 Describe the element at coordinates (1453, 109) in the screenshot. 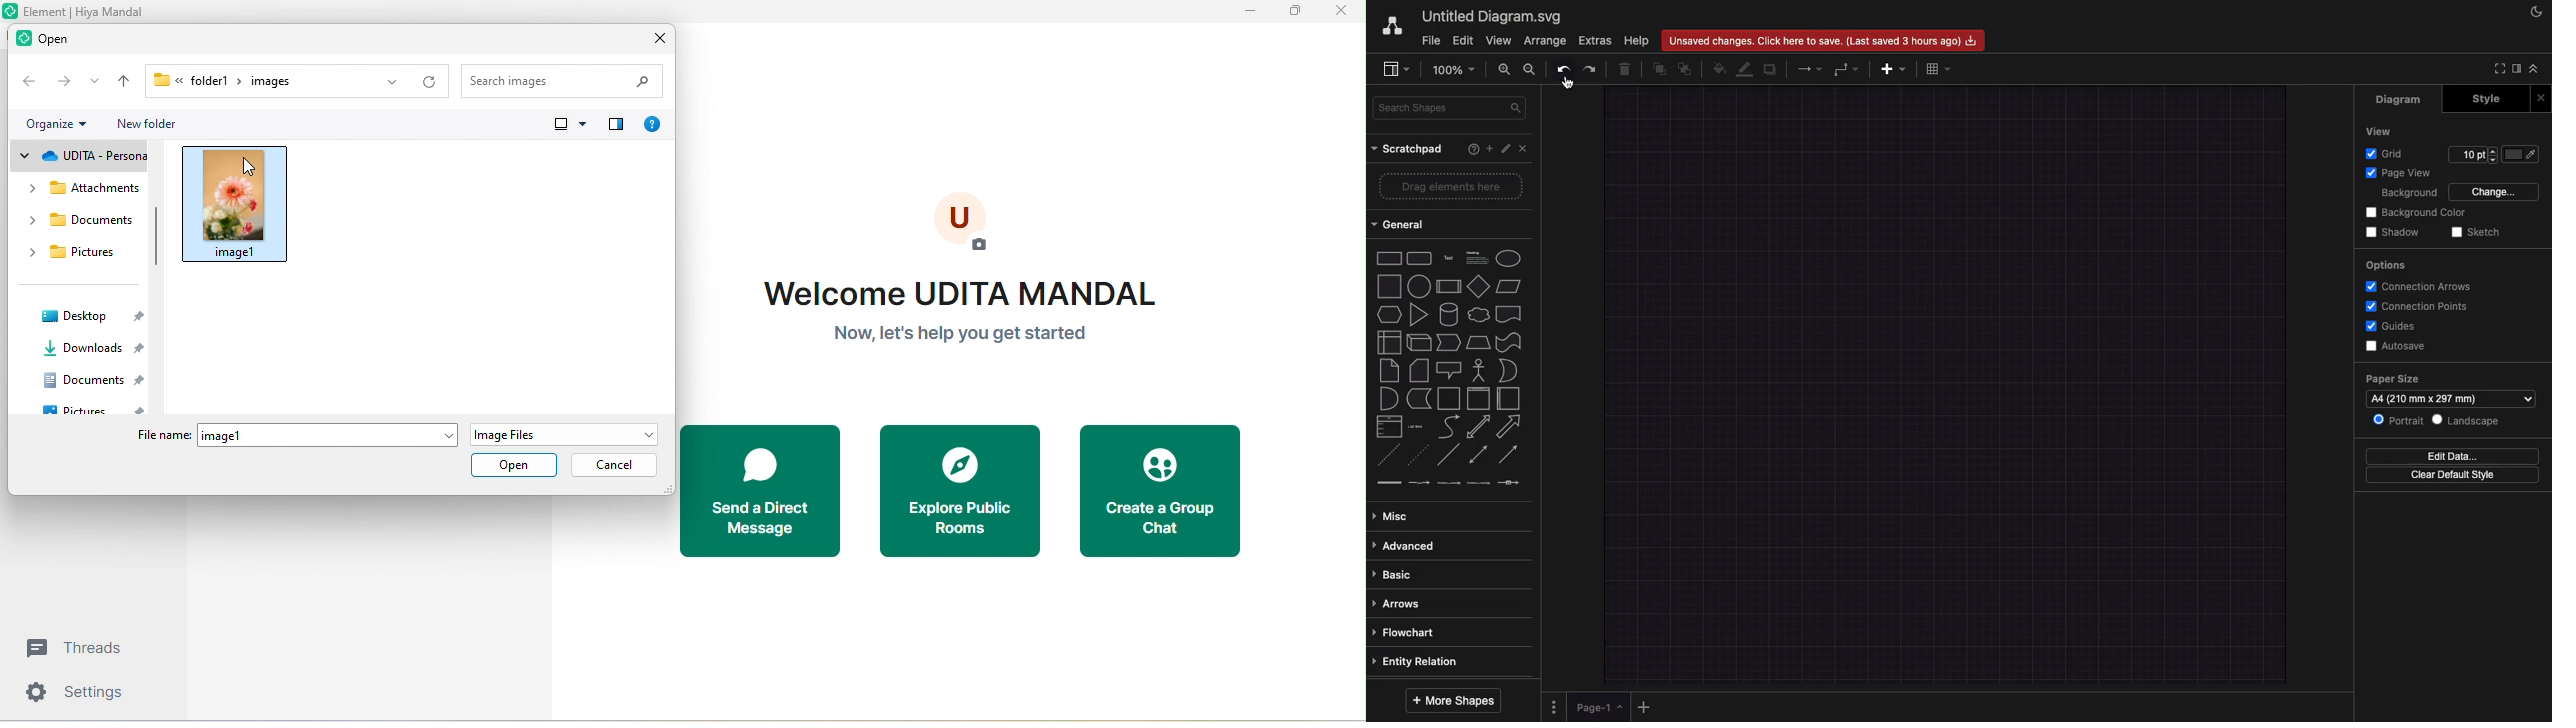

I see `Search shapes` at that location.